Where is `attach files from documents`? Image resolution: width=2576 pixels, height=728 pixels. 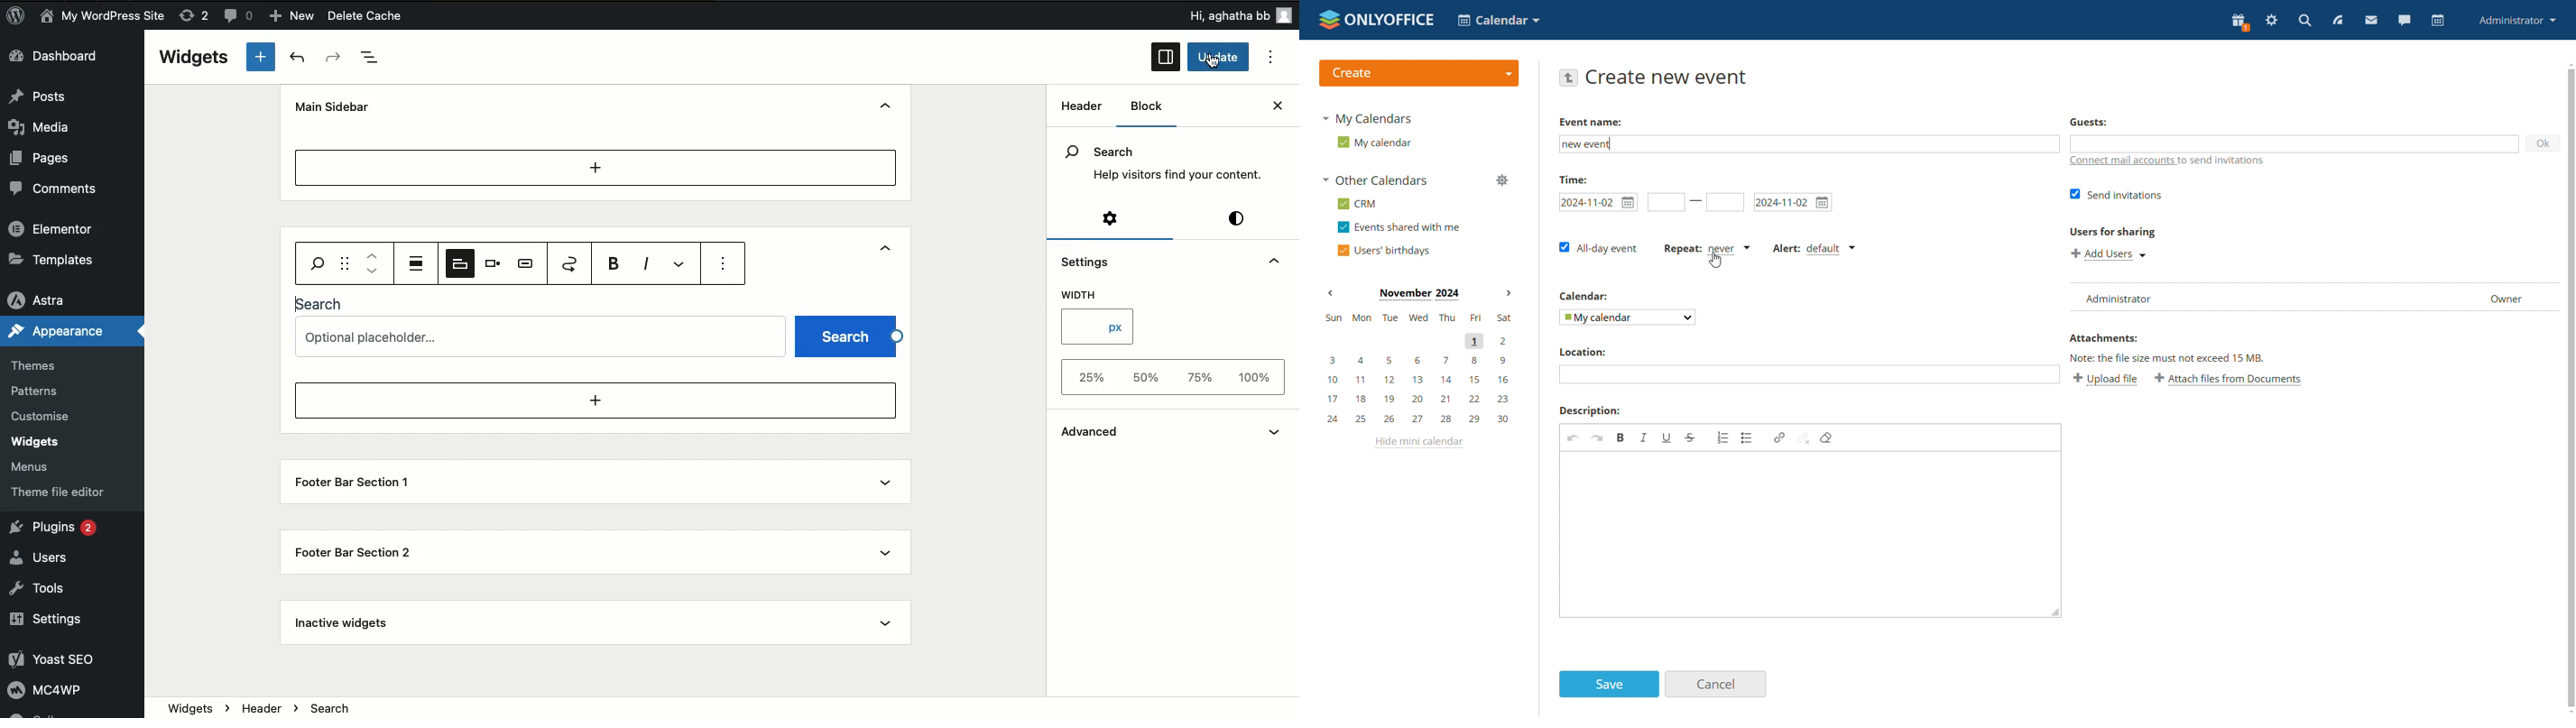 attach files from documents is located at coordinates (2230, 380).